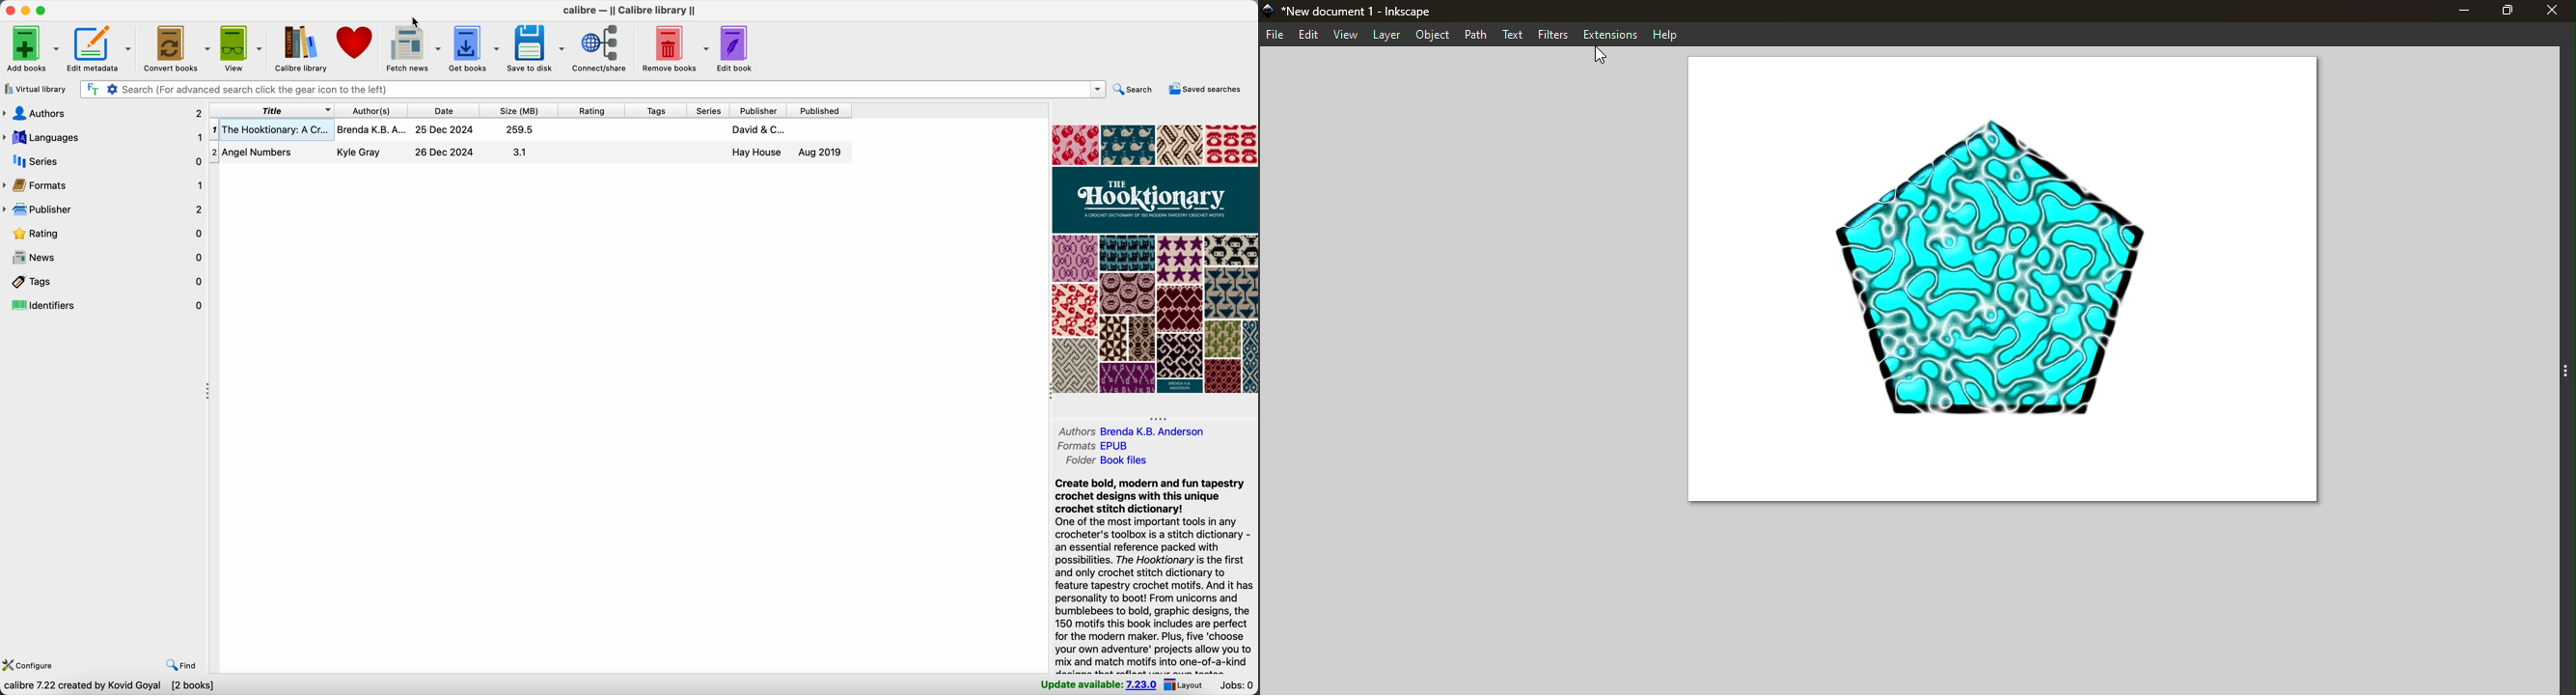 This screenshot has height=700, width=2576. Describe the element at coordinates (520, 111) in the screenshot. I see `size` at that location.